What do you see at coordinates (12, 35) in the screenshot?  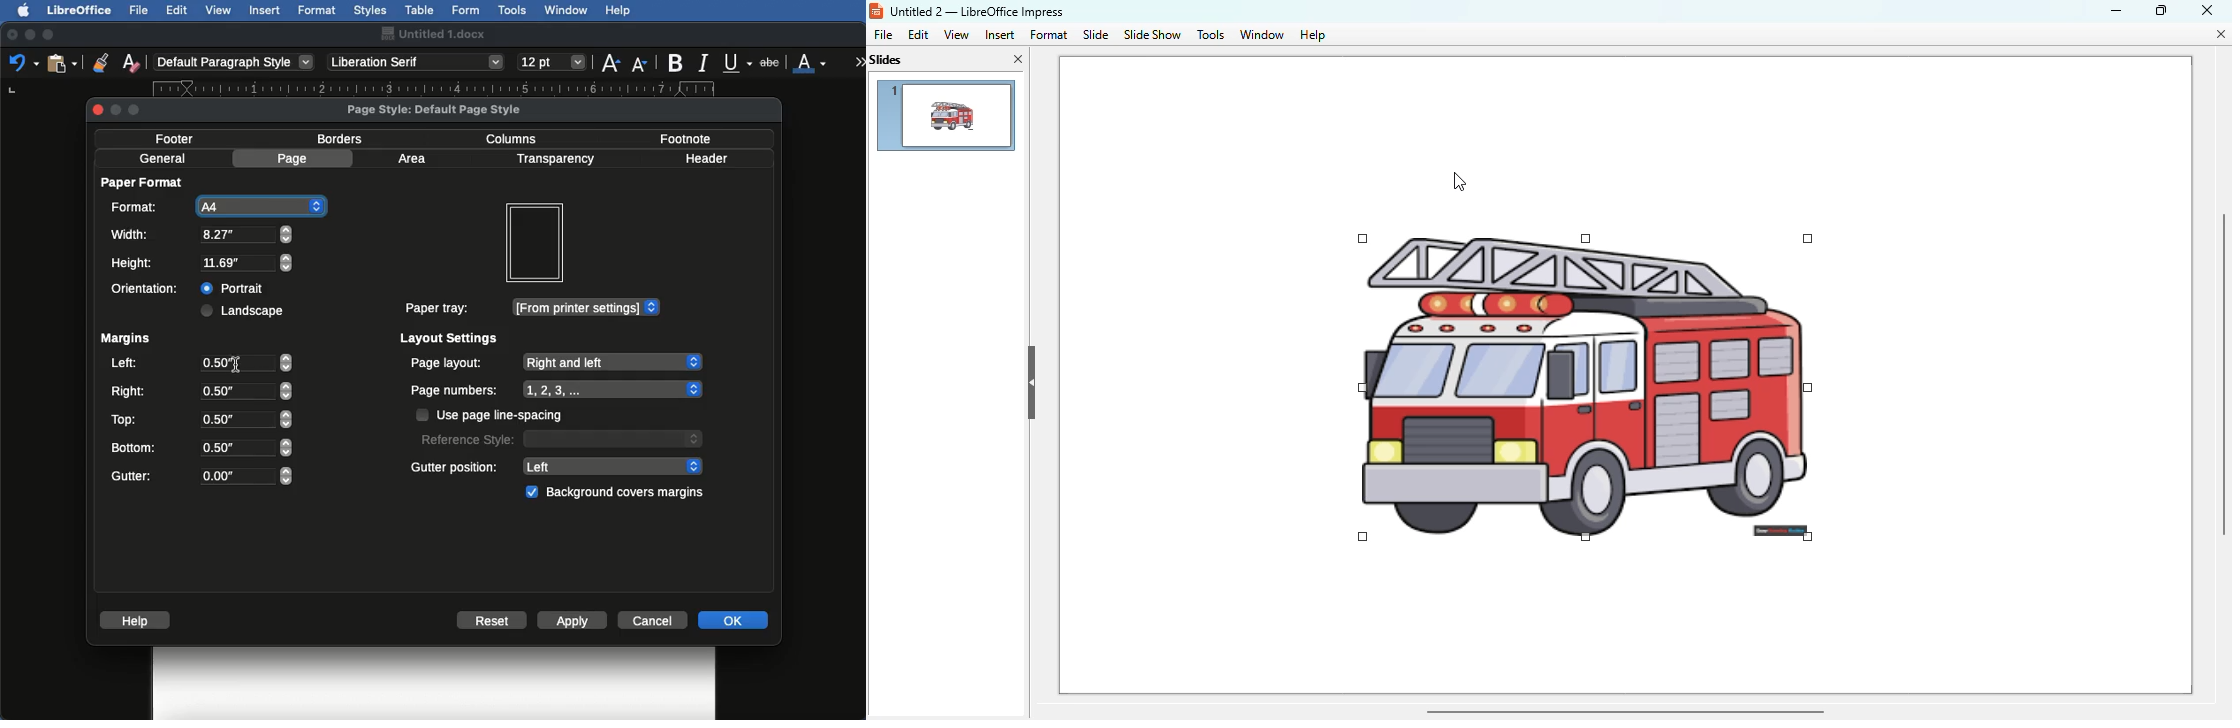 I see `Close` at bounding box center [12, 35].